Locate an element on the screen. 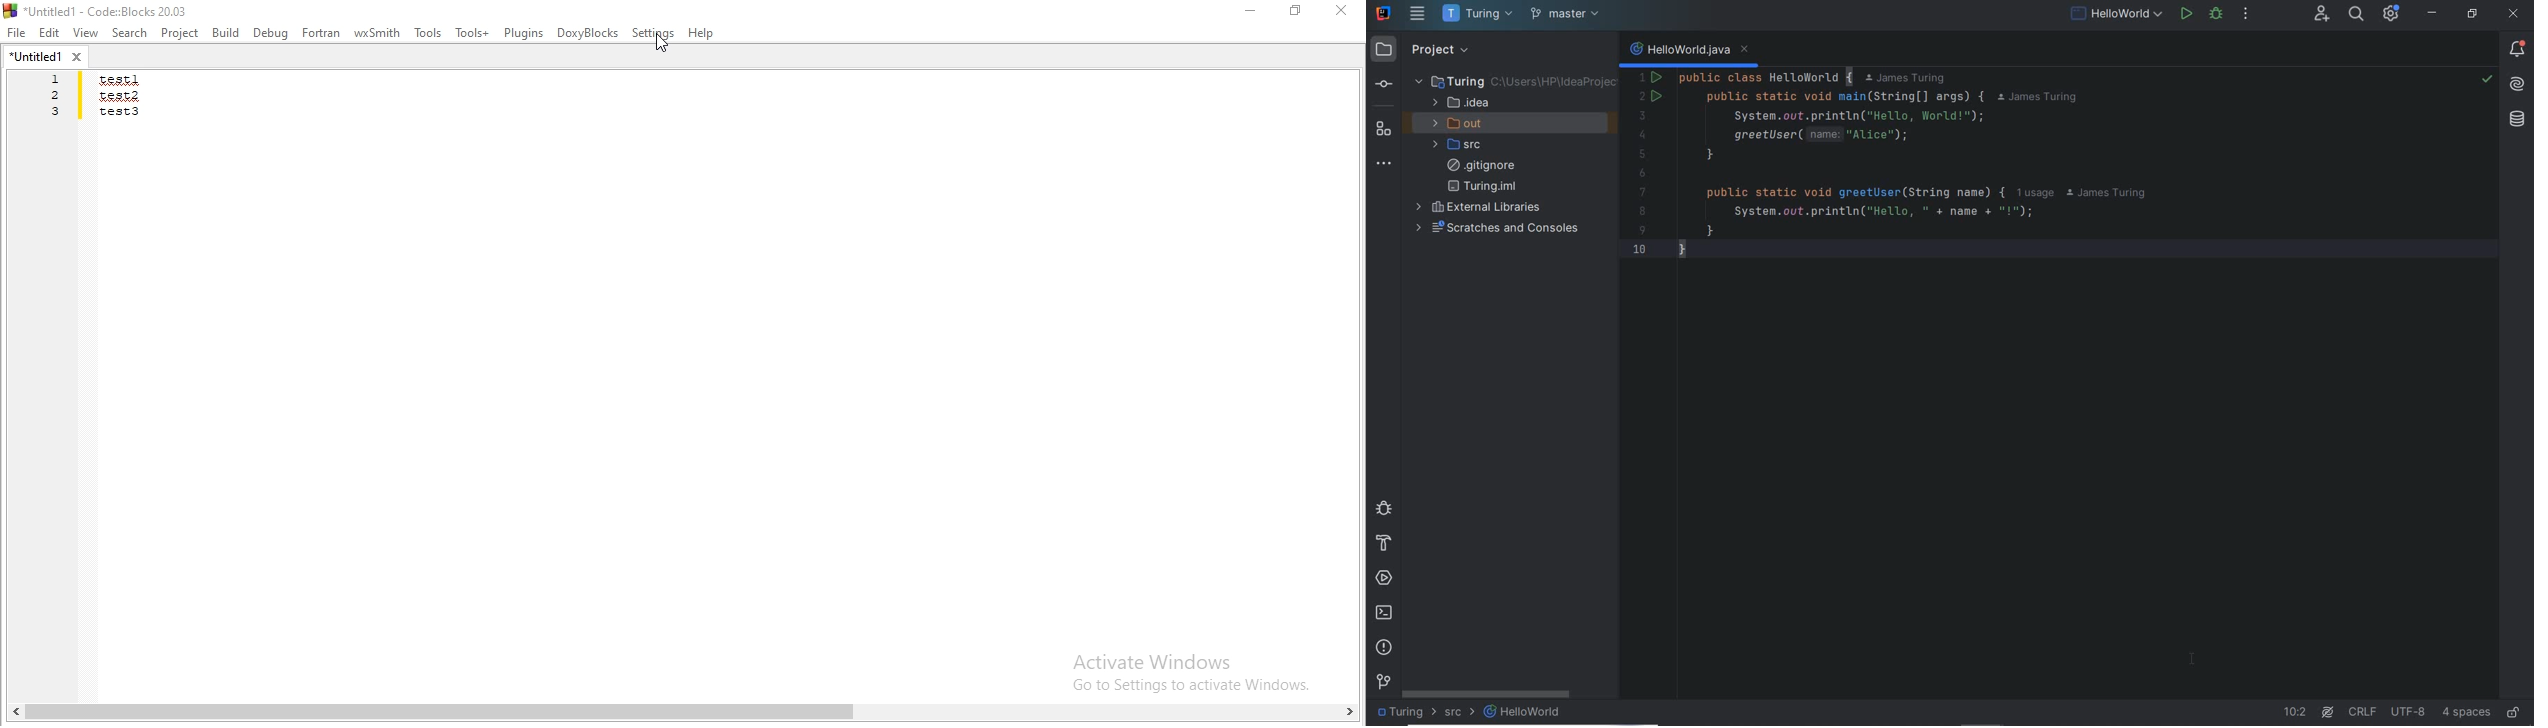  I-beam cursor is located at coordinates (2194, 654).